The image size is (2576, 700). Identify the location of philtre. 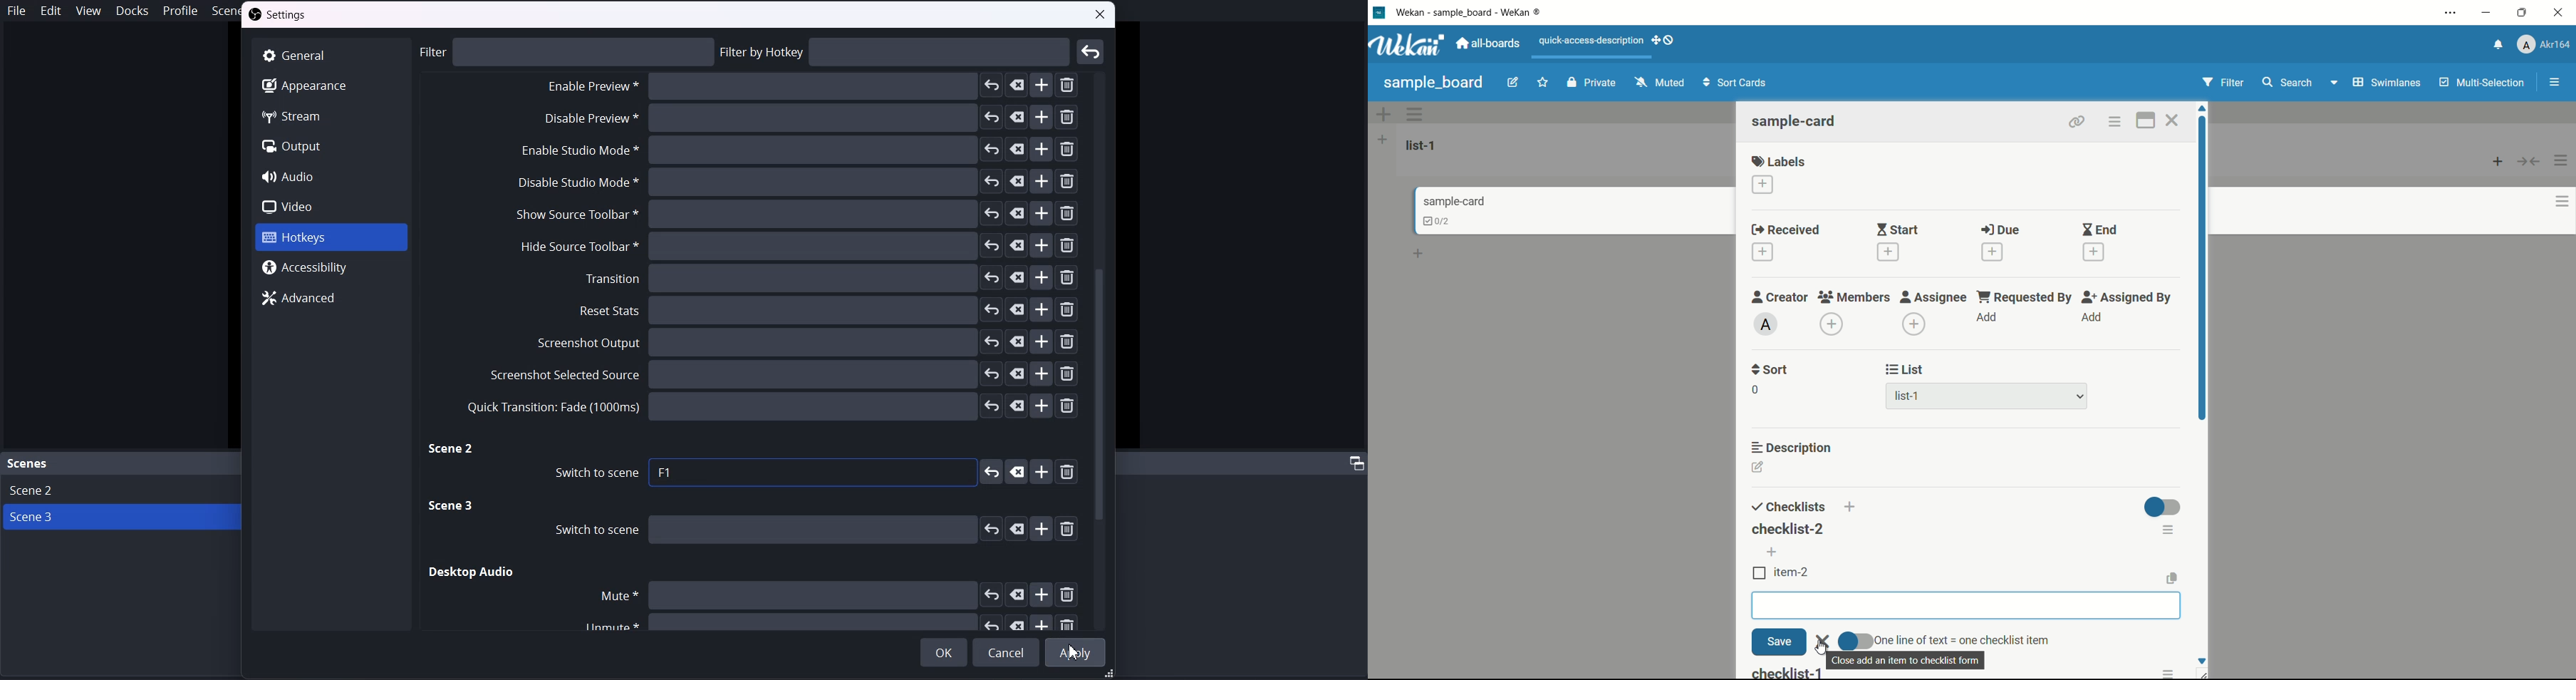
(567, 51).